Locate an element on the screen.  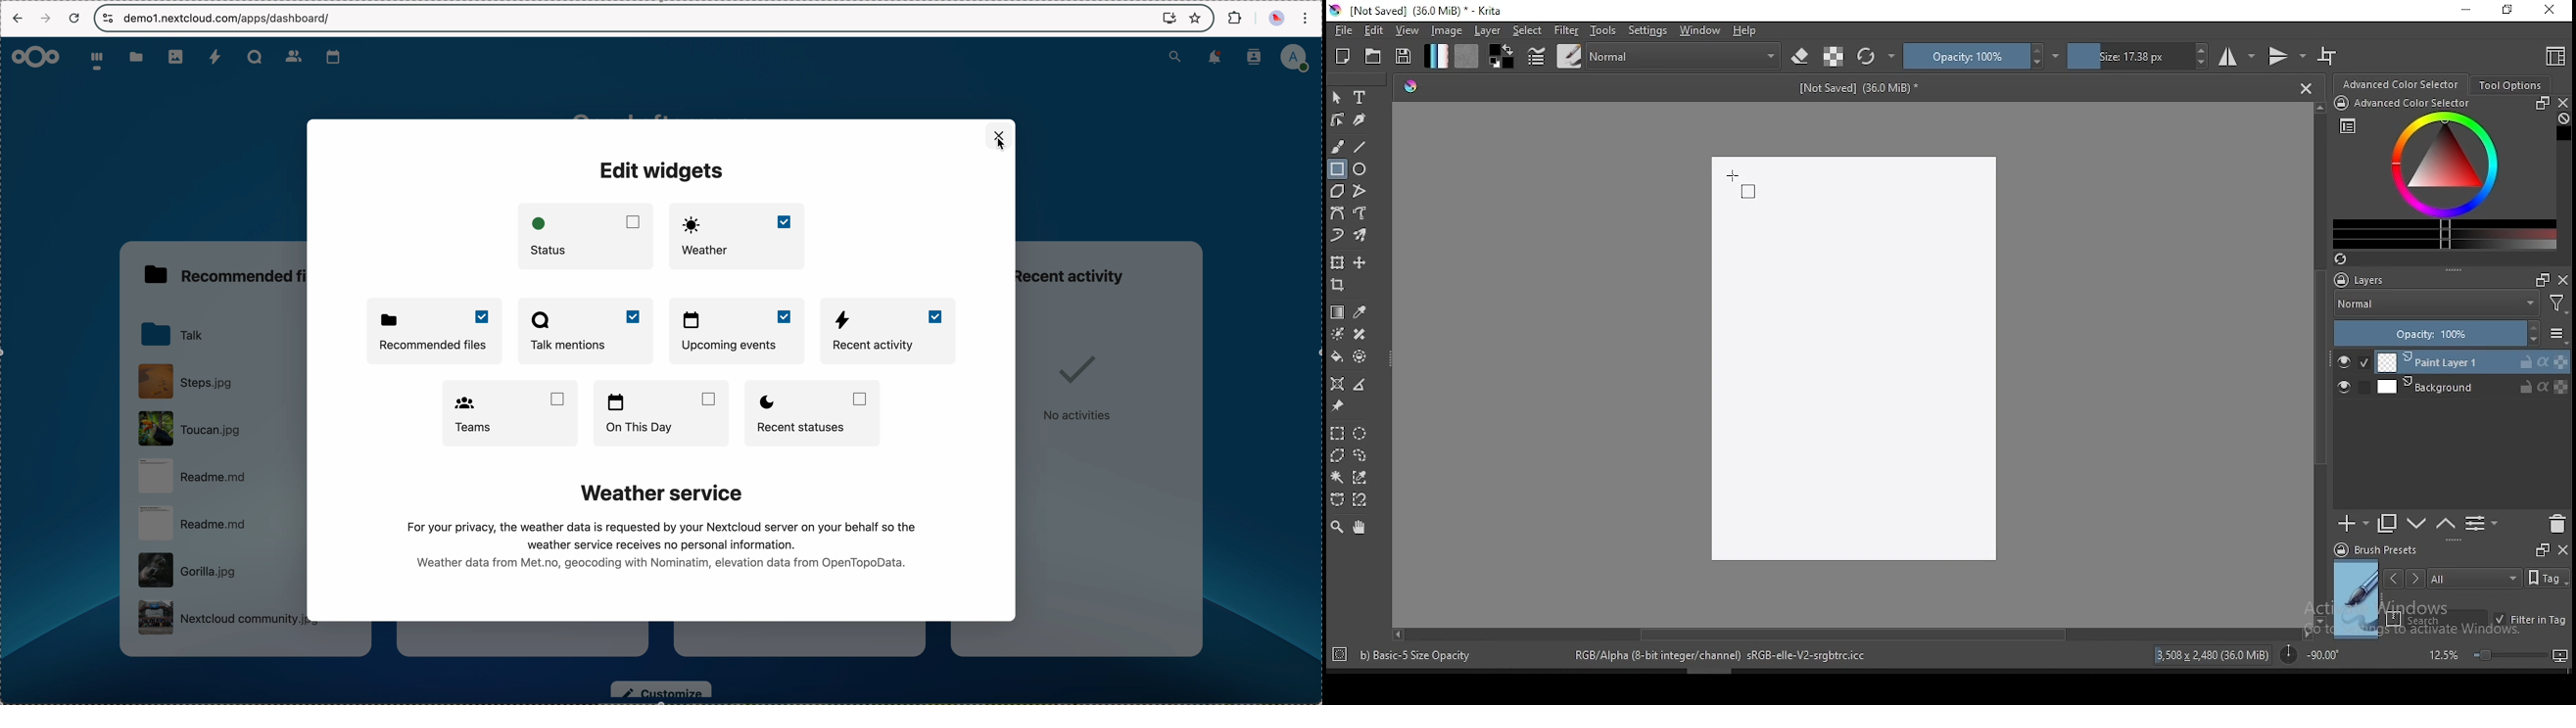
cursor is located at coordinates (1002, 148).